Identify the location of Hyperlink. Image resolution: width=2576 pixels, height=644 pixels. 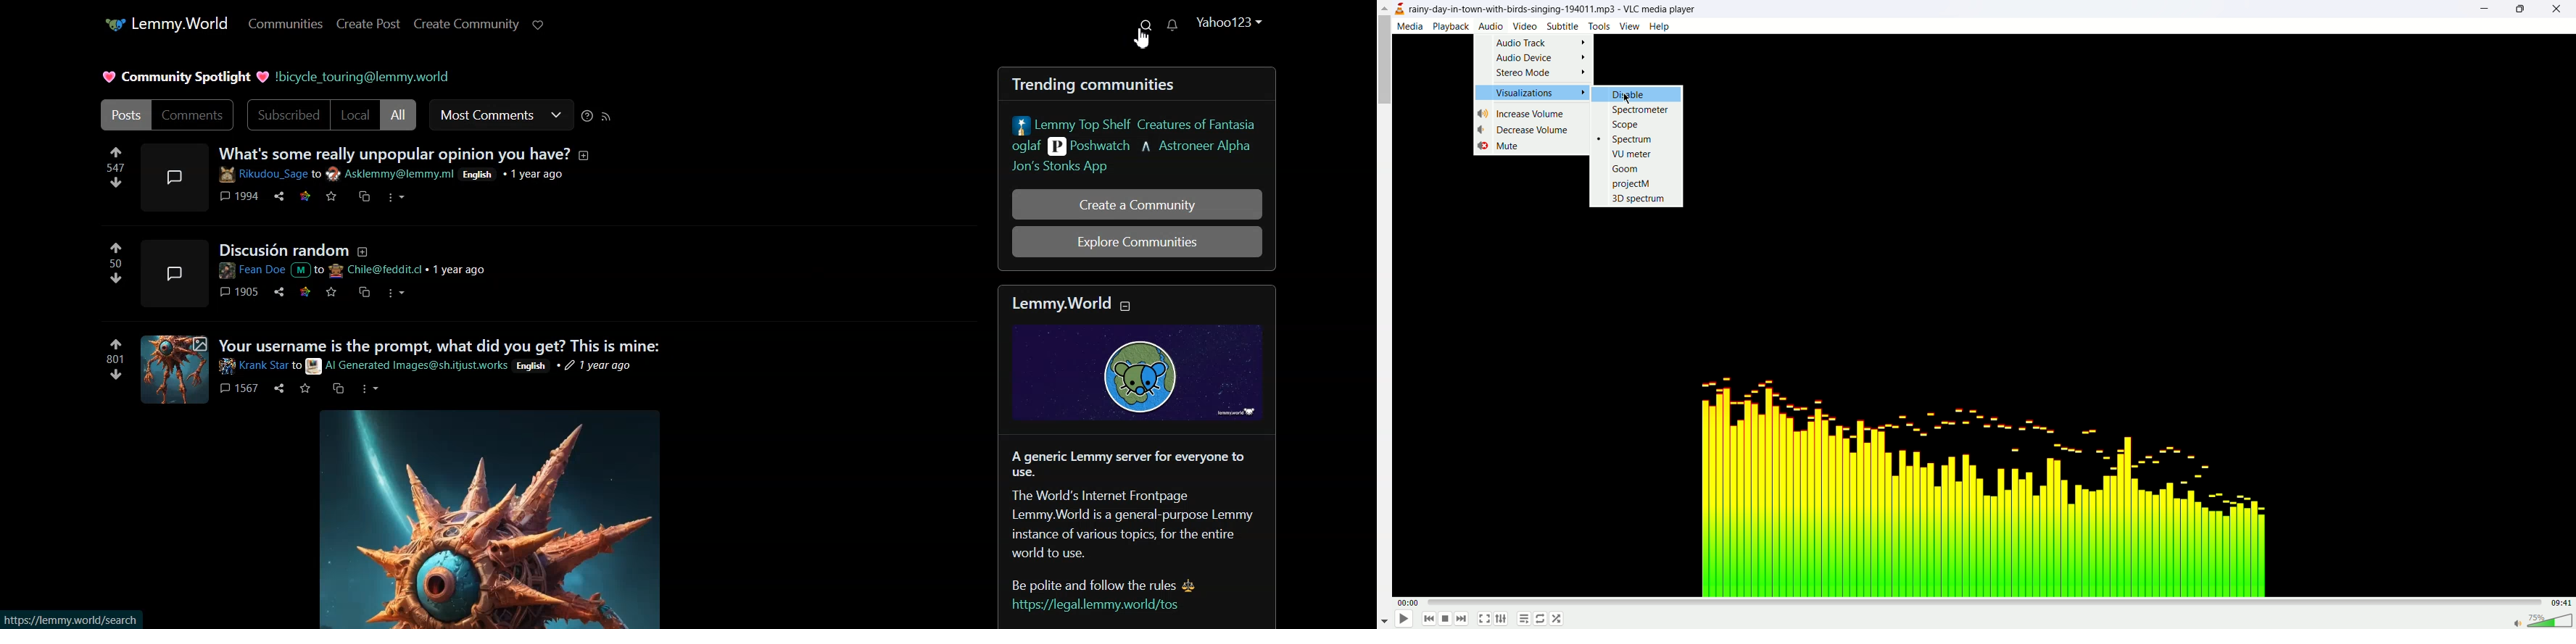
(373, 76).